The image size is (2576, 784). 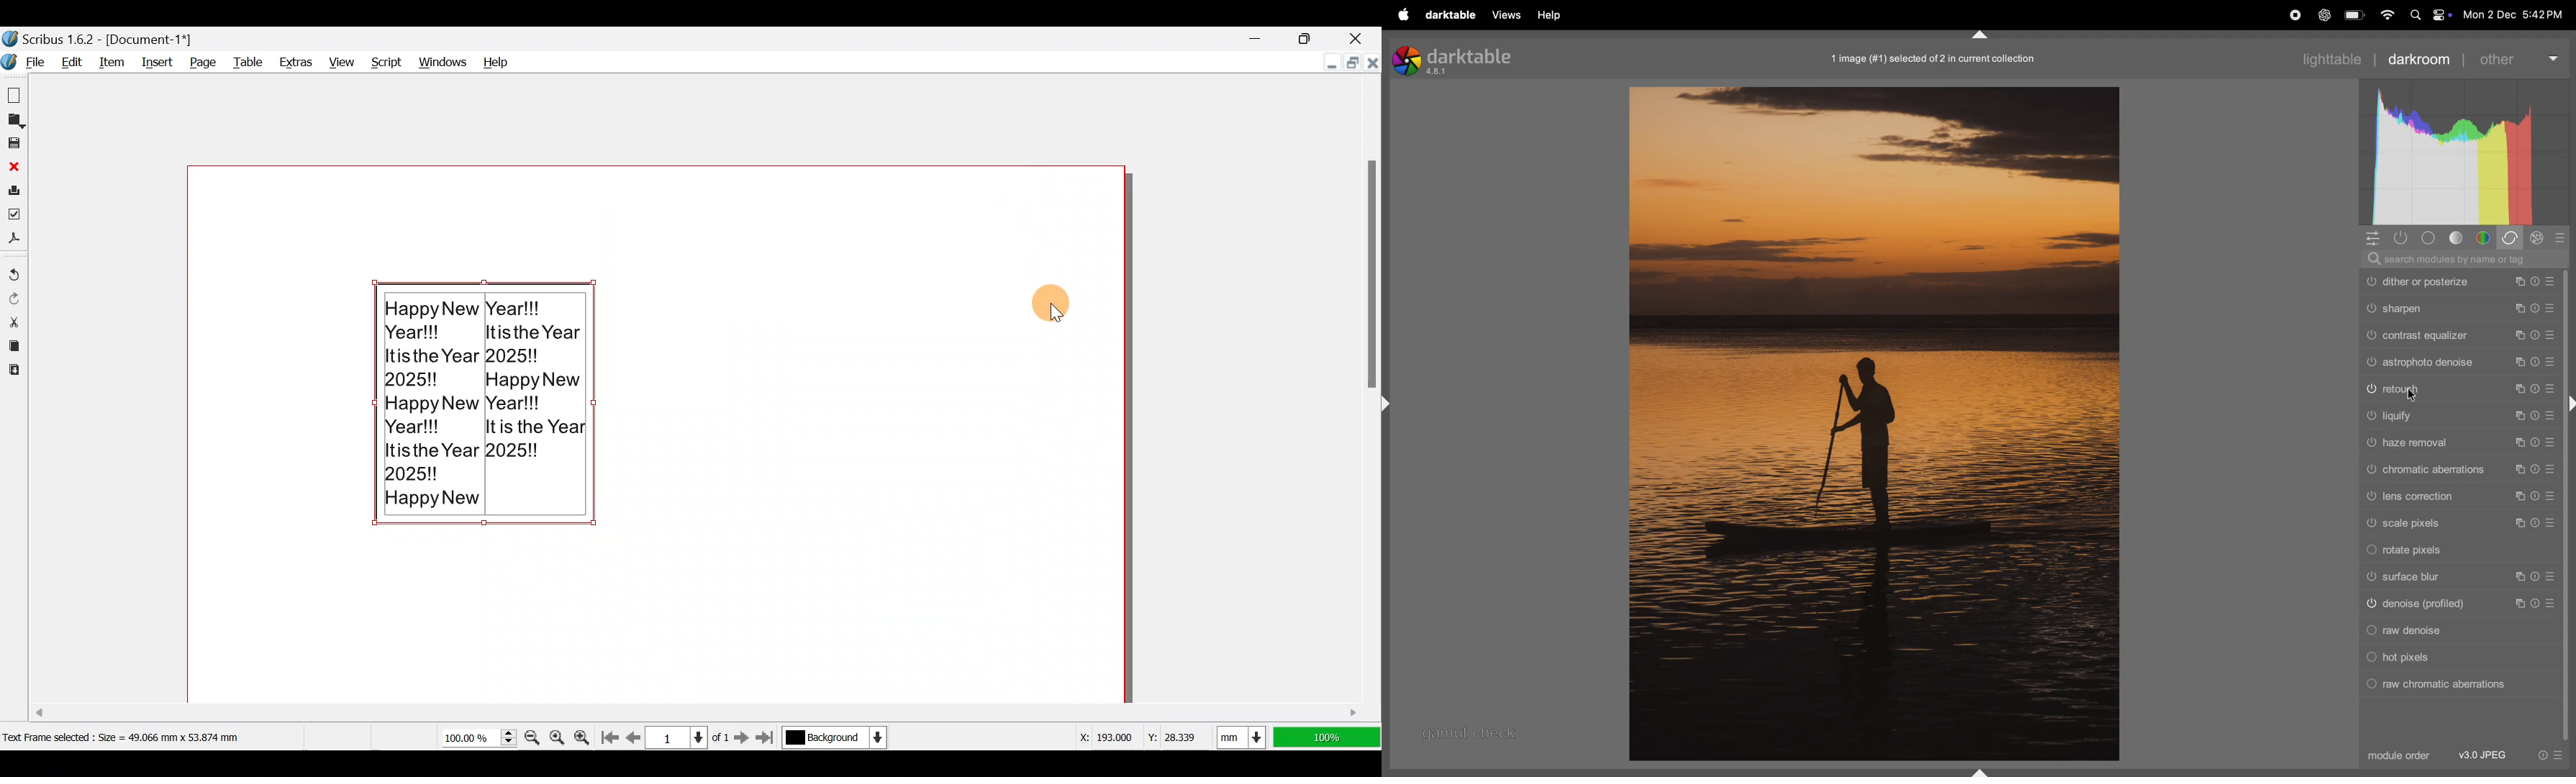 I want to click on Current zoom level, so click(x=478, y=738).